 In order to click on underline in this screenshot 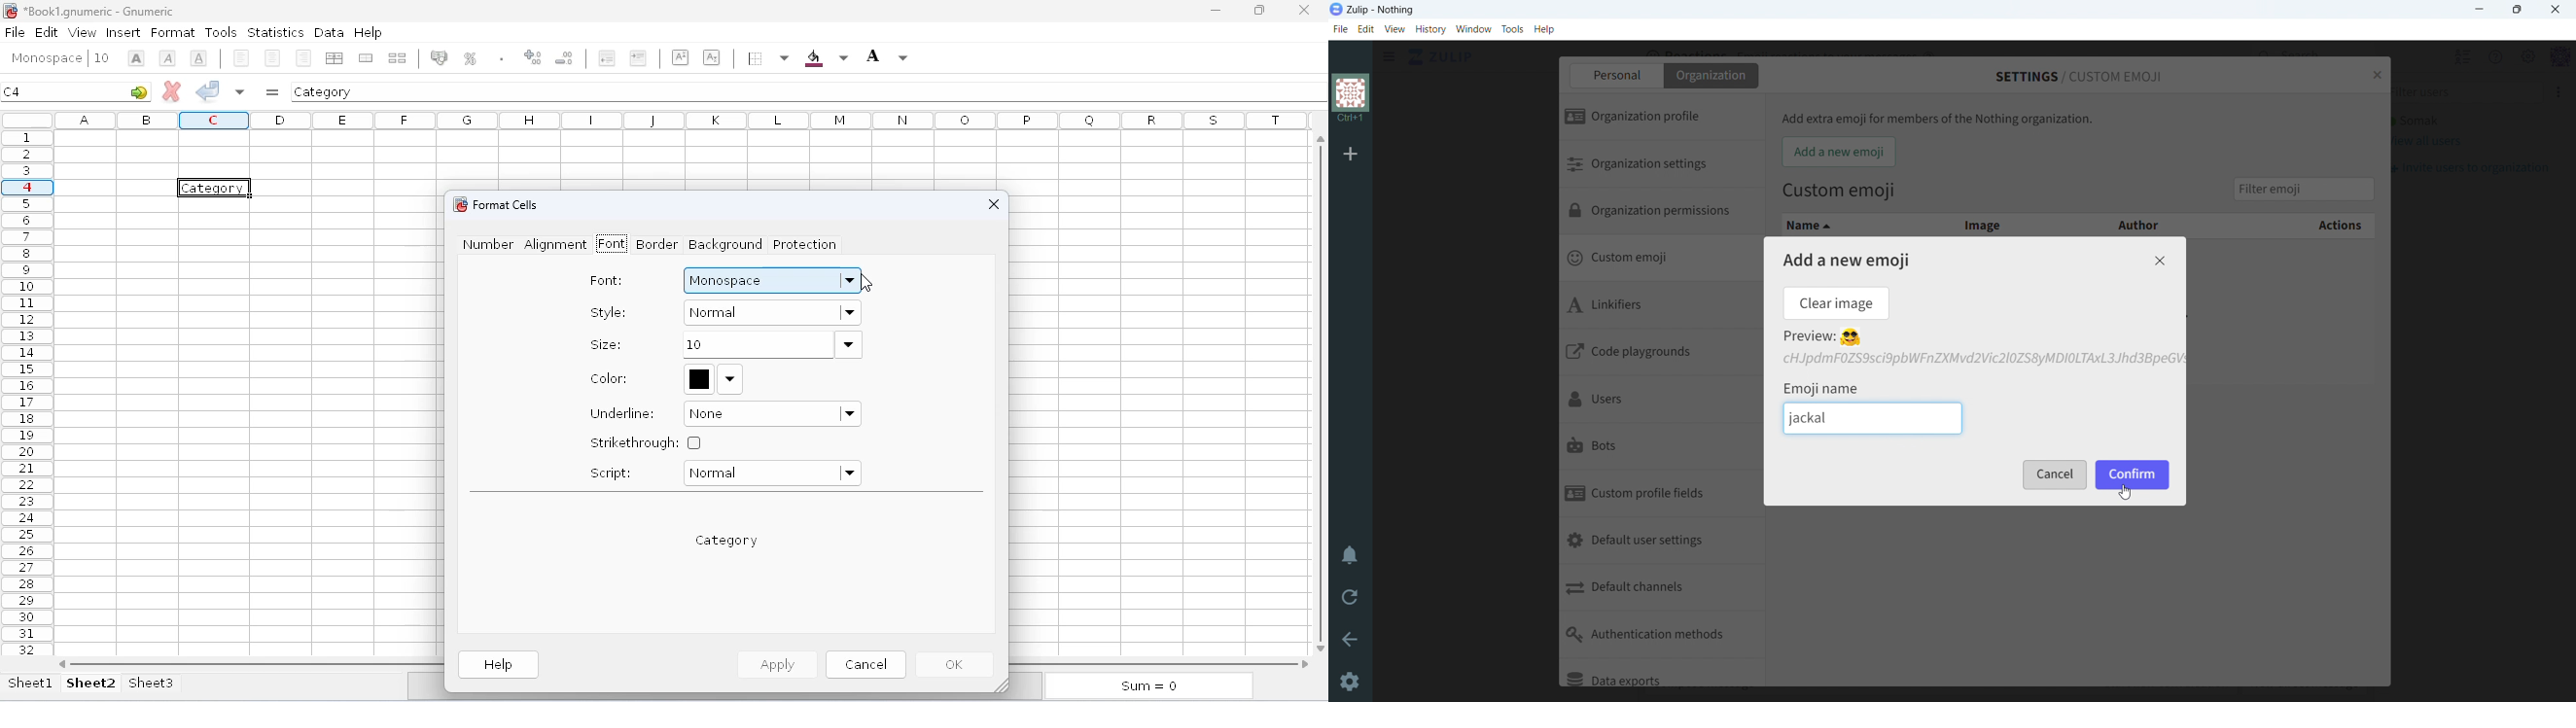, I will do `click(198, 57)`.